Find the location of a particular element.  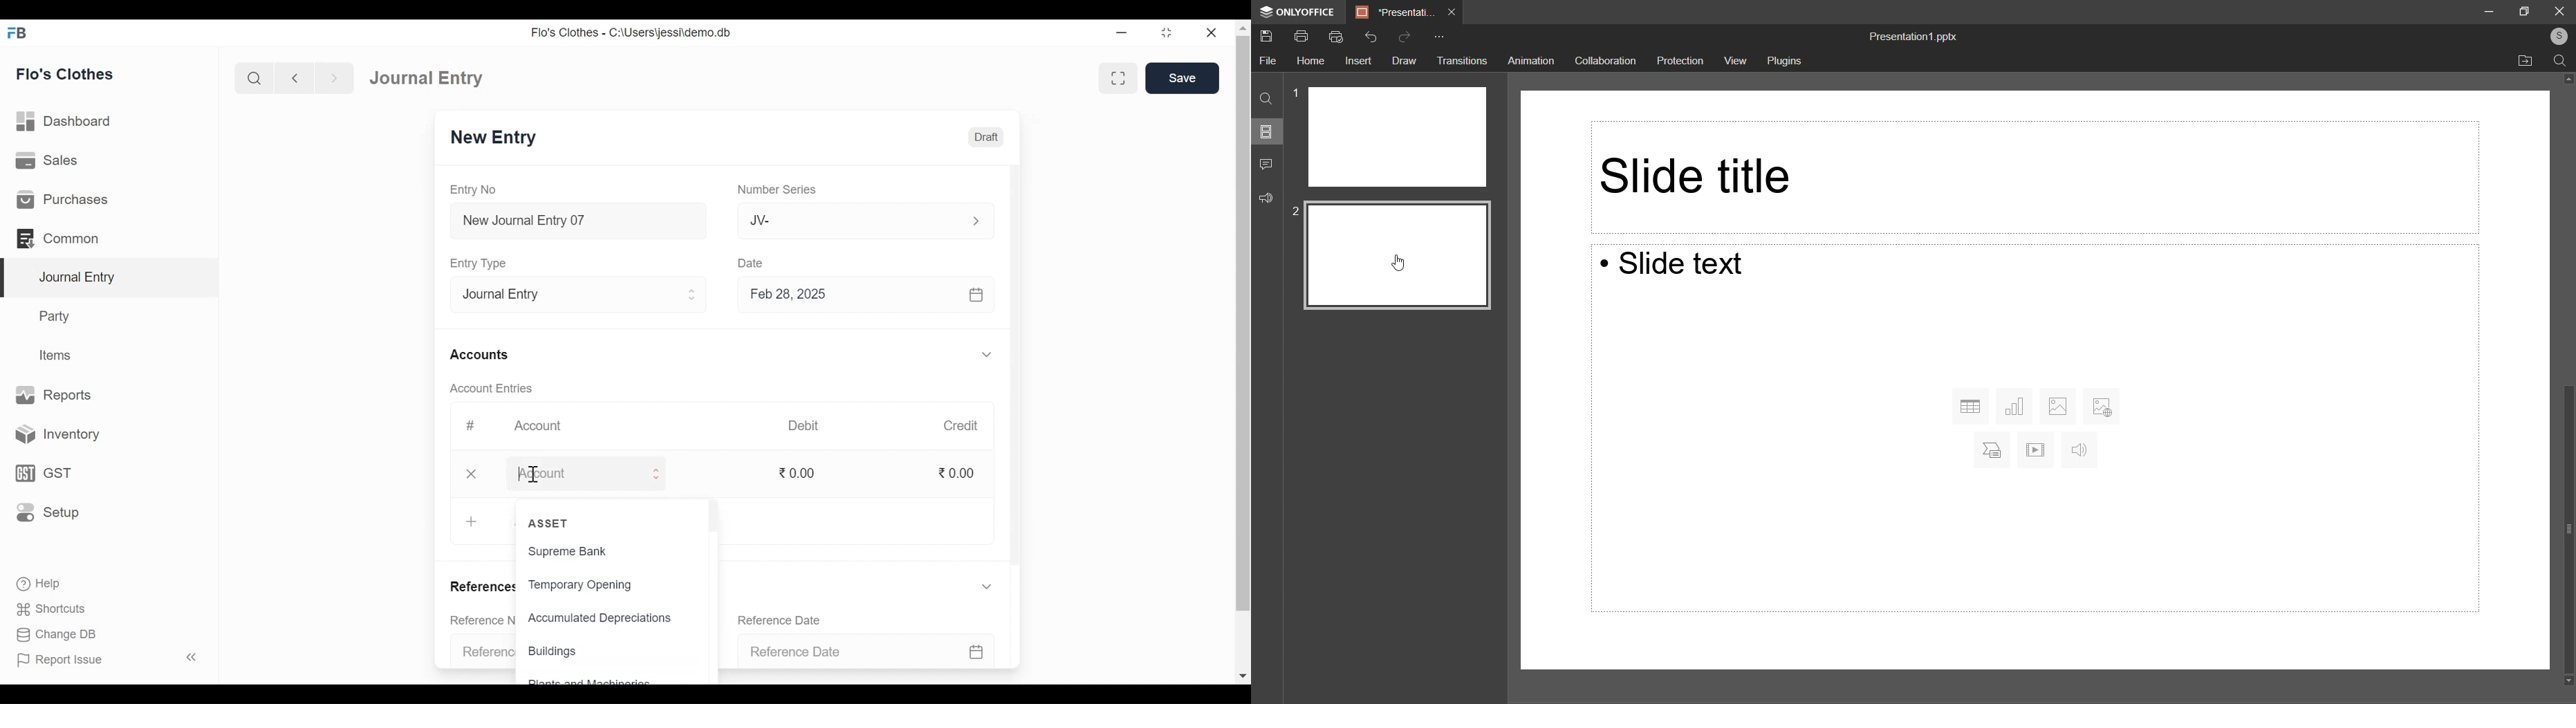

Toggle form and full width is located at coordinates (1119, 78).